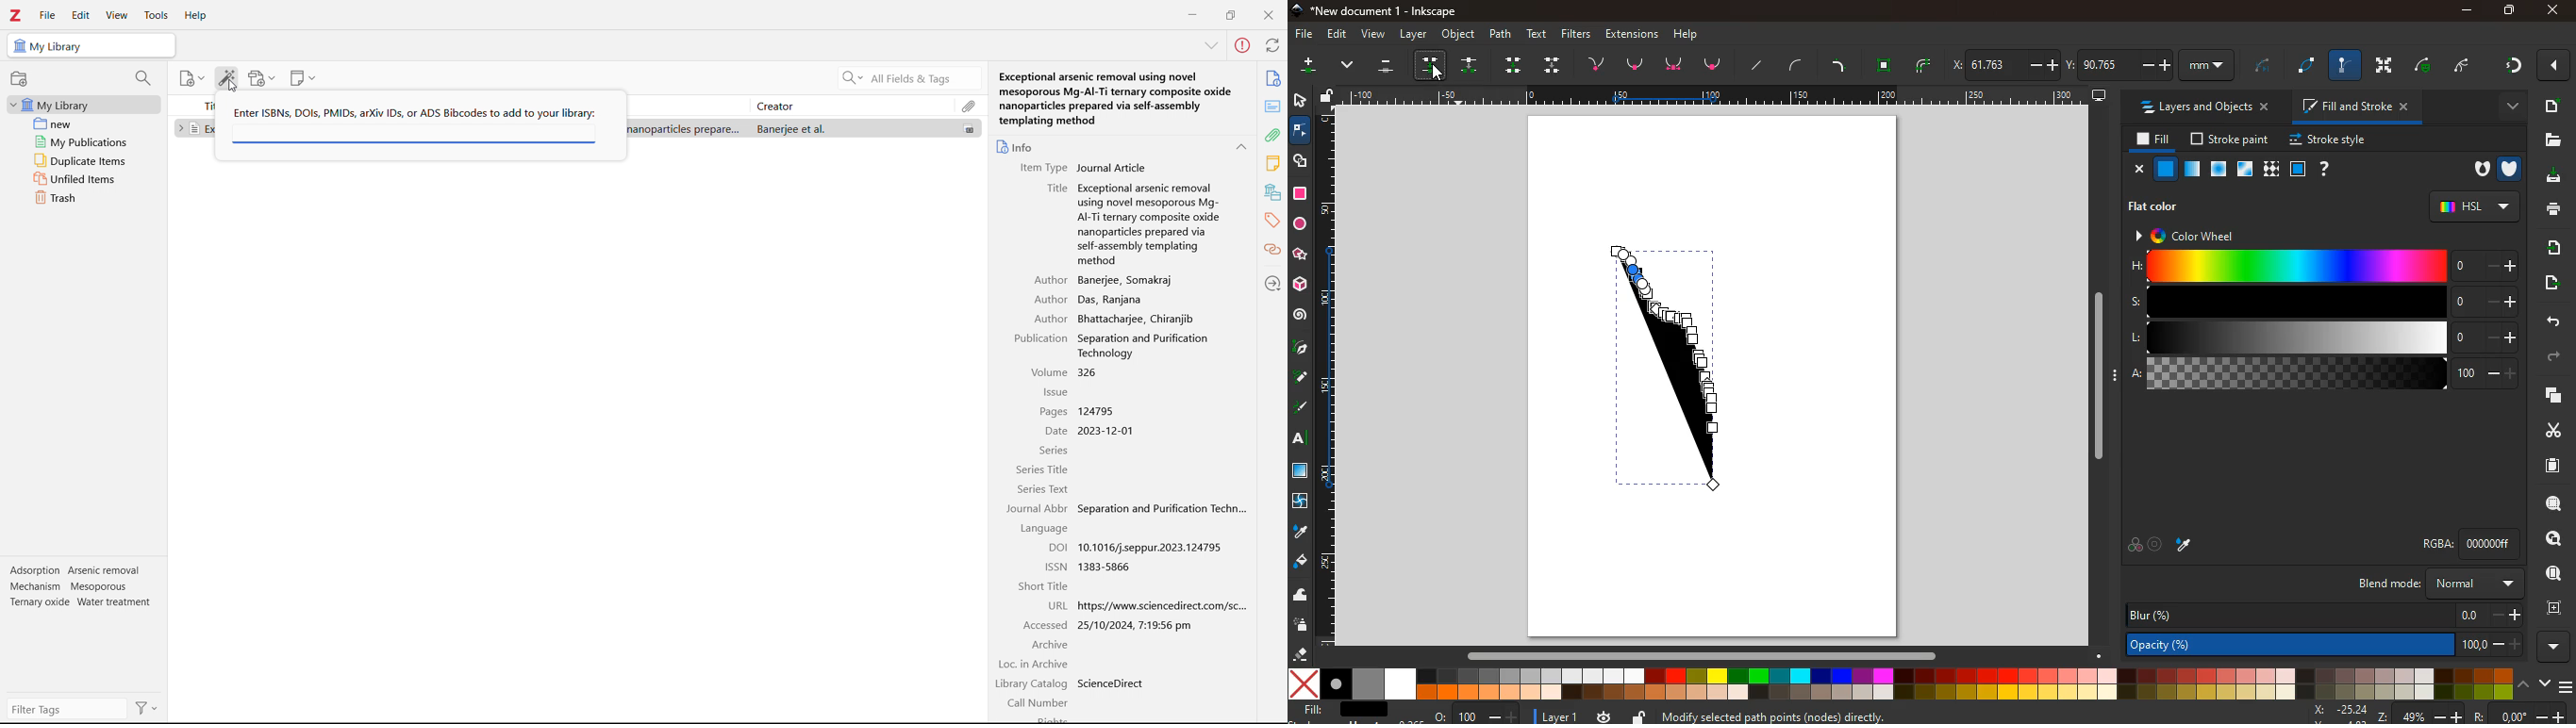 The height and width of the screenshot is (728, 2576). Describe the element at coordinates (1162, 508) in the screenshot. I see `Separation and purification technology` at that location.